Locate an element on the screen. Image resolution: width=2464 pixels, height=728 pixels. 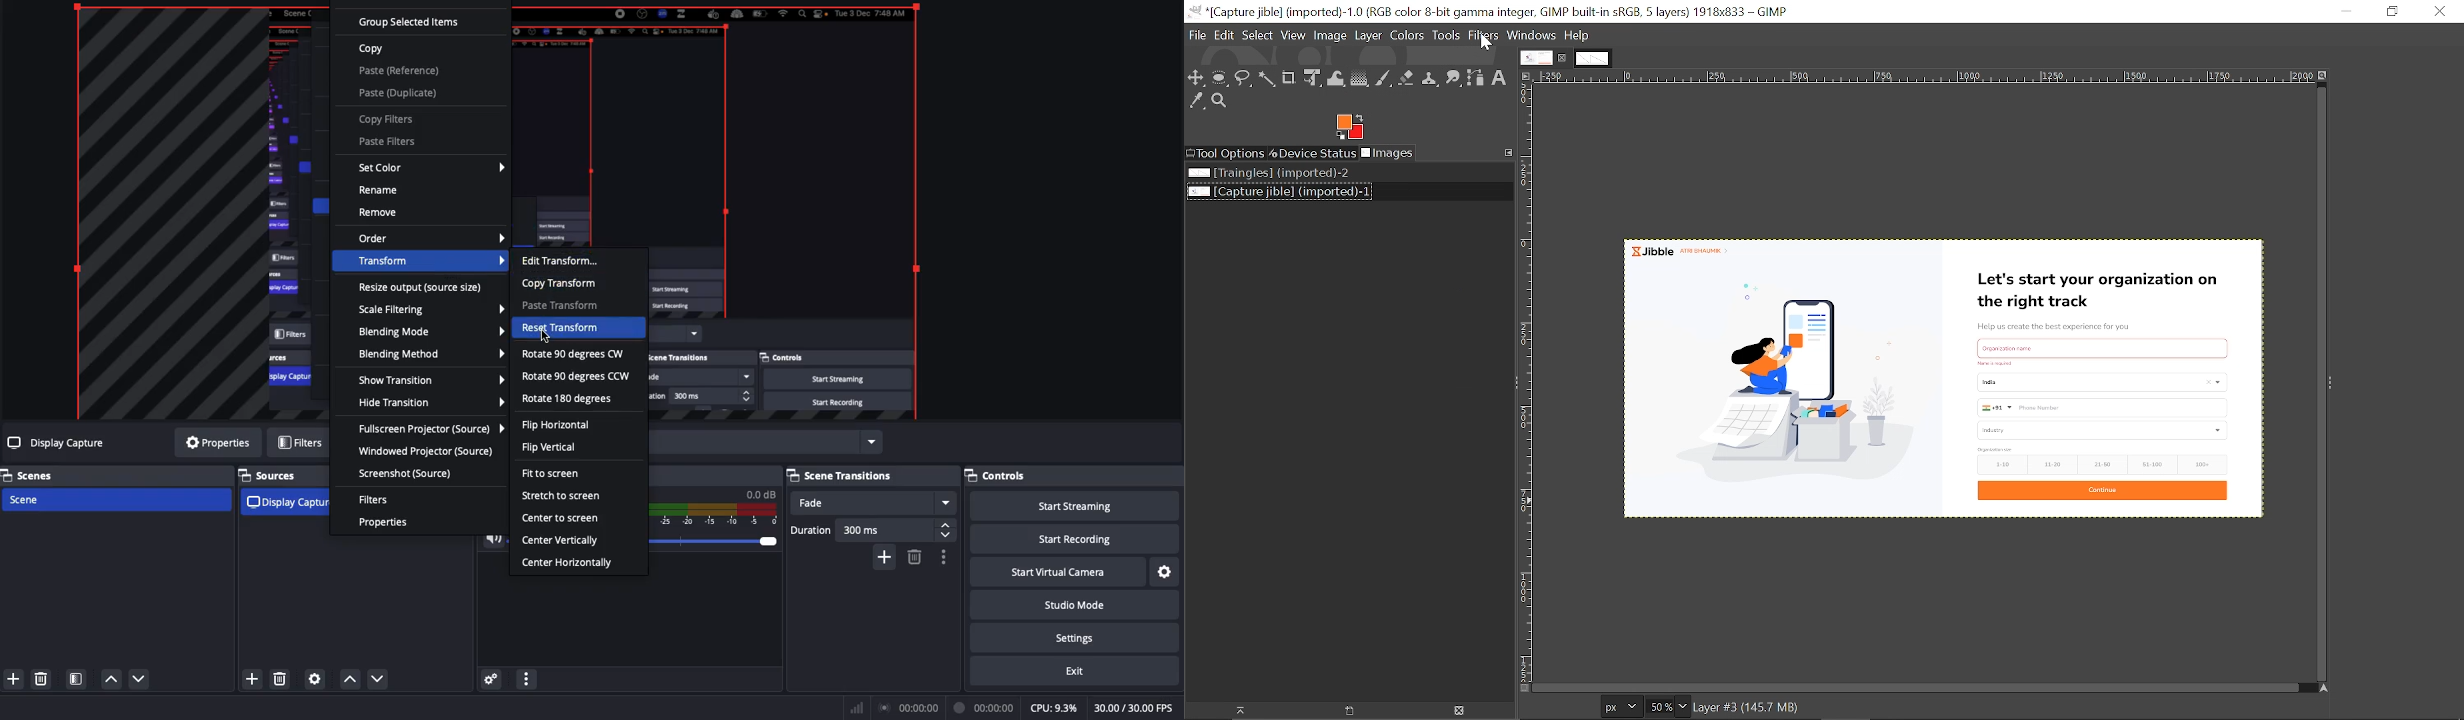
Smudge tool is located at coordinates (1454, 77).